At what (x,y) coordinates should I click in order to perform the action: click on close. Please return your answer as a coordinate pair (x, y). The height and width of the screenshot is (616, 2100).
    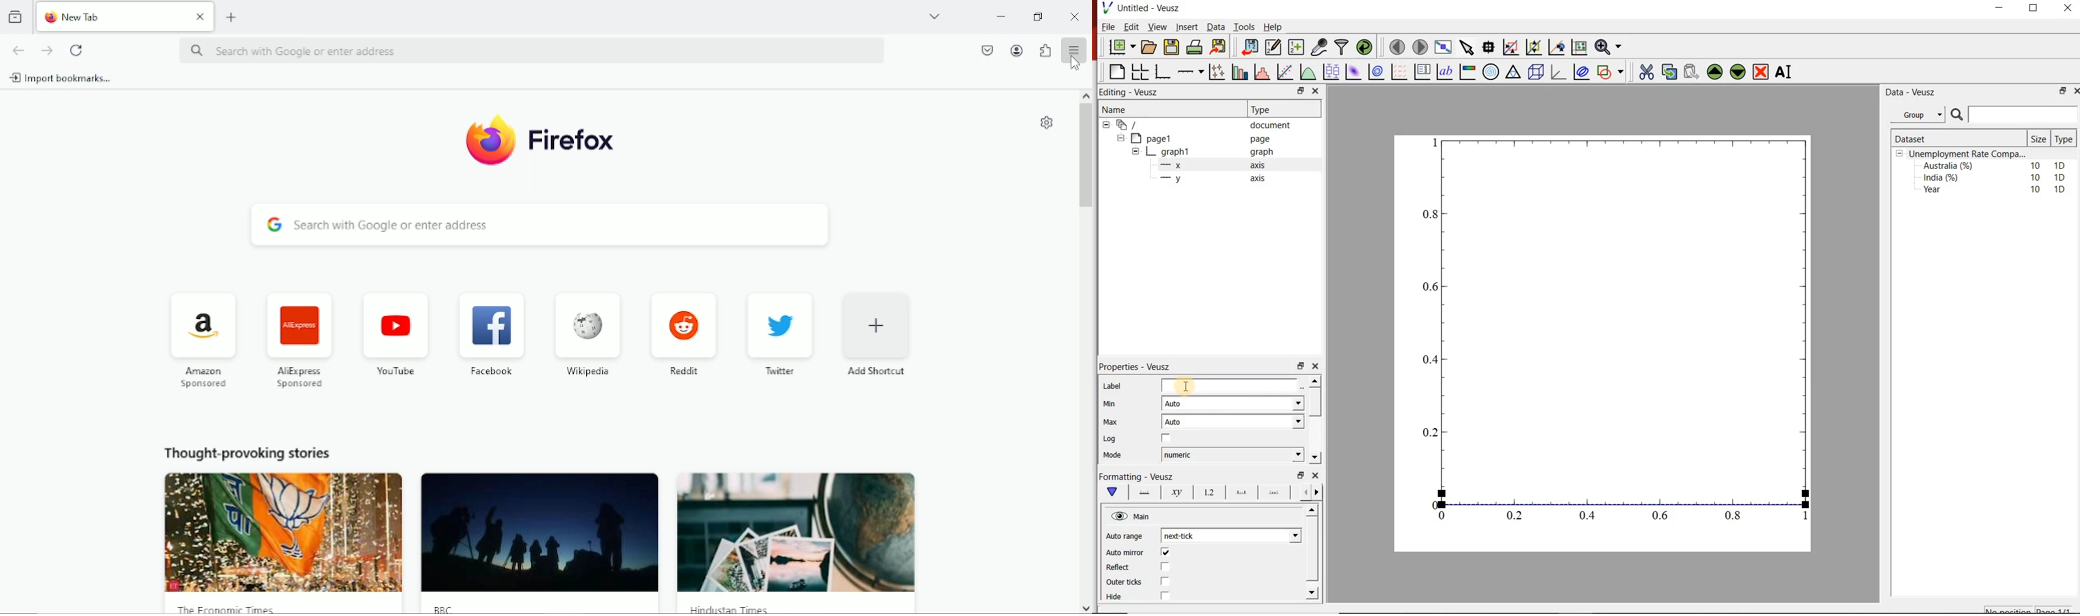
    Looking at the image, I should click on (1316, 475).